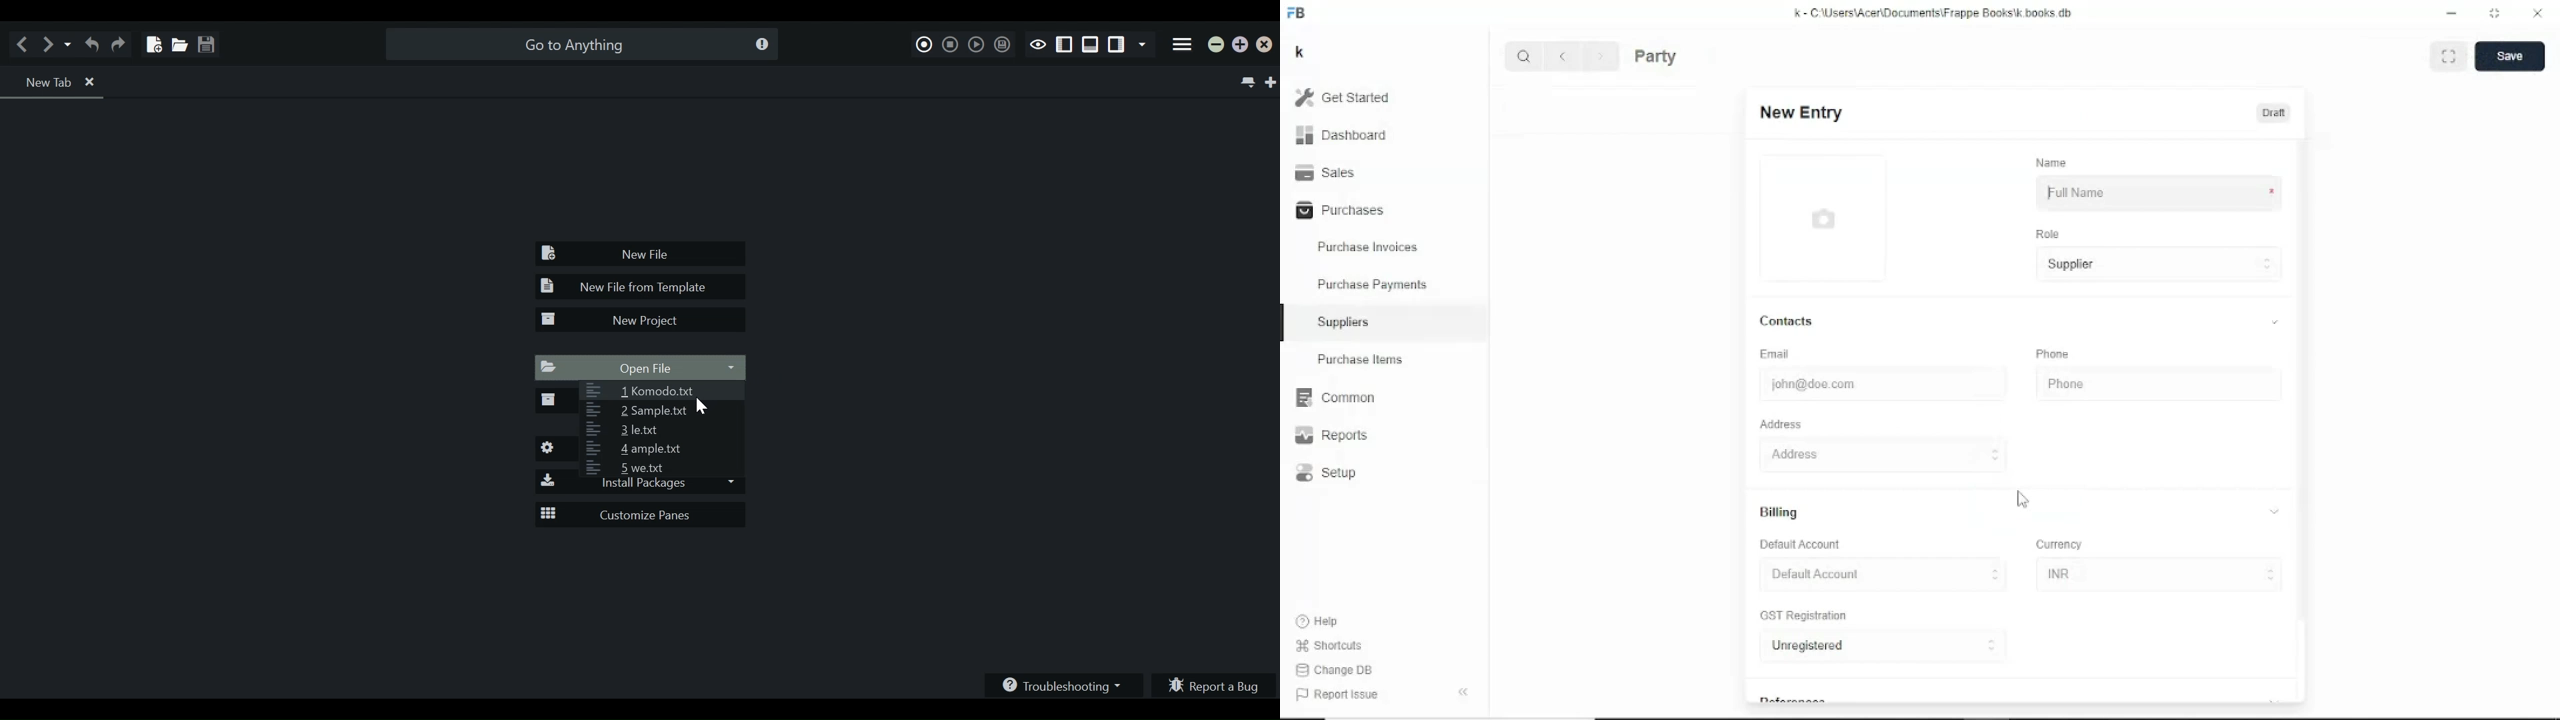  What do you see at coordinates (1858, 387) in the screenshot?
I see `john@doe.com` at bounding box center [1858, 387].